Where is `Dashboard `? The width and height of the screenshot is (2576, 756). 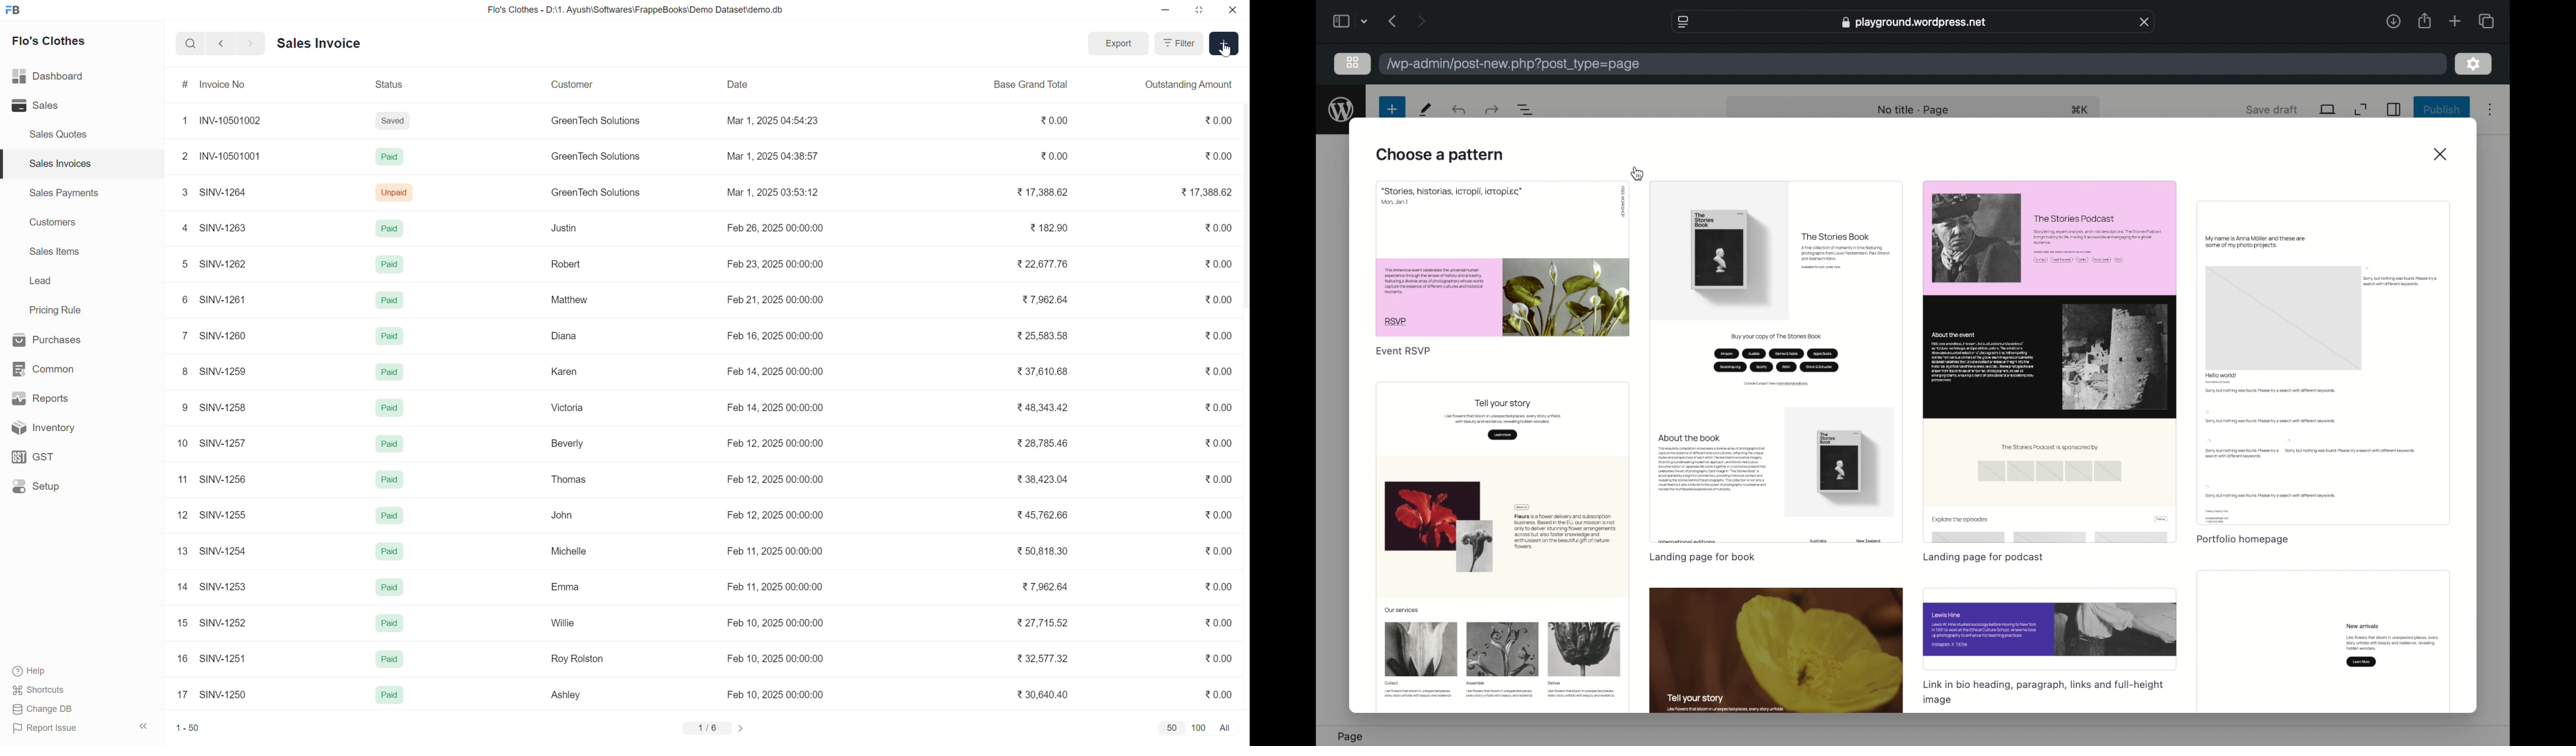
Dashboard  is located at coordinates (65, 76).